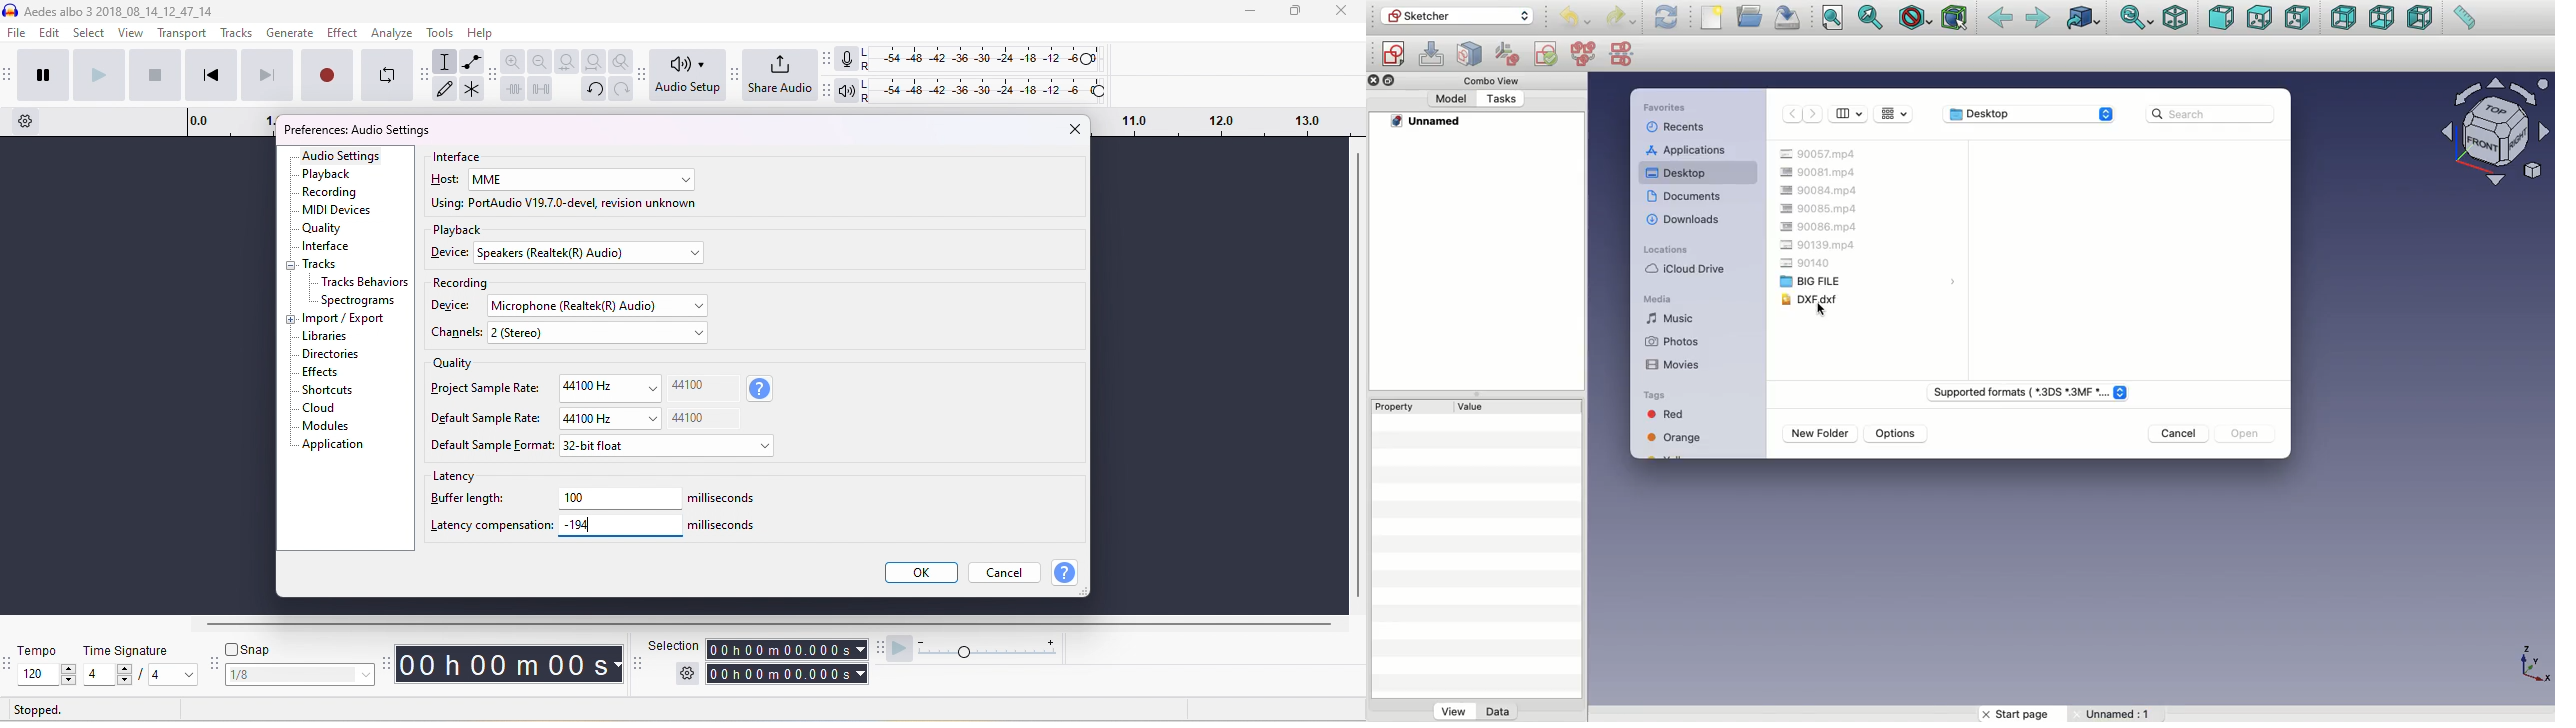 The width and height of the screenshot is (2576, 728). Describe the element at coordinates (1871, 17) in the screenshot. I see `Fit selection` at that location.